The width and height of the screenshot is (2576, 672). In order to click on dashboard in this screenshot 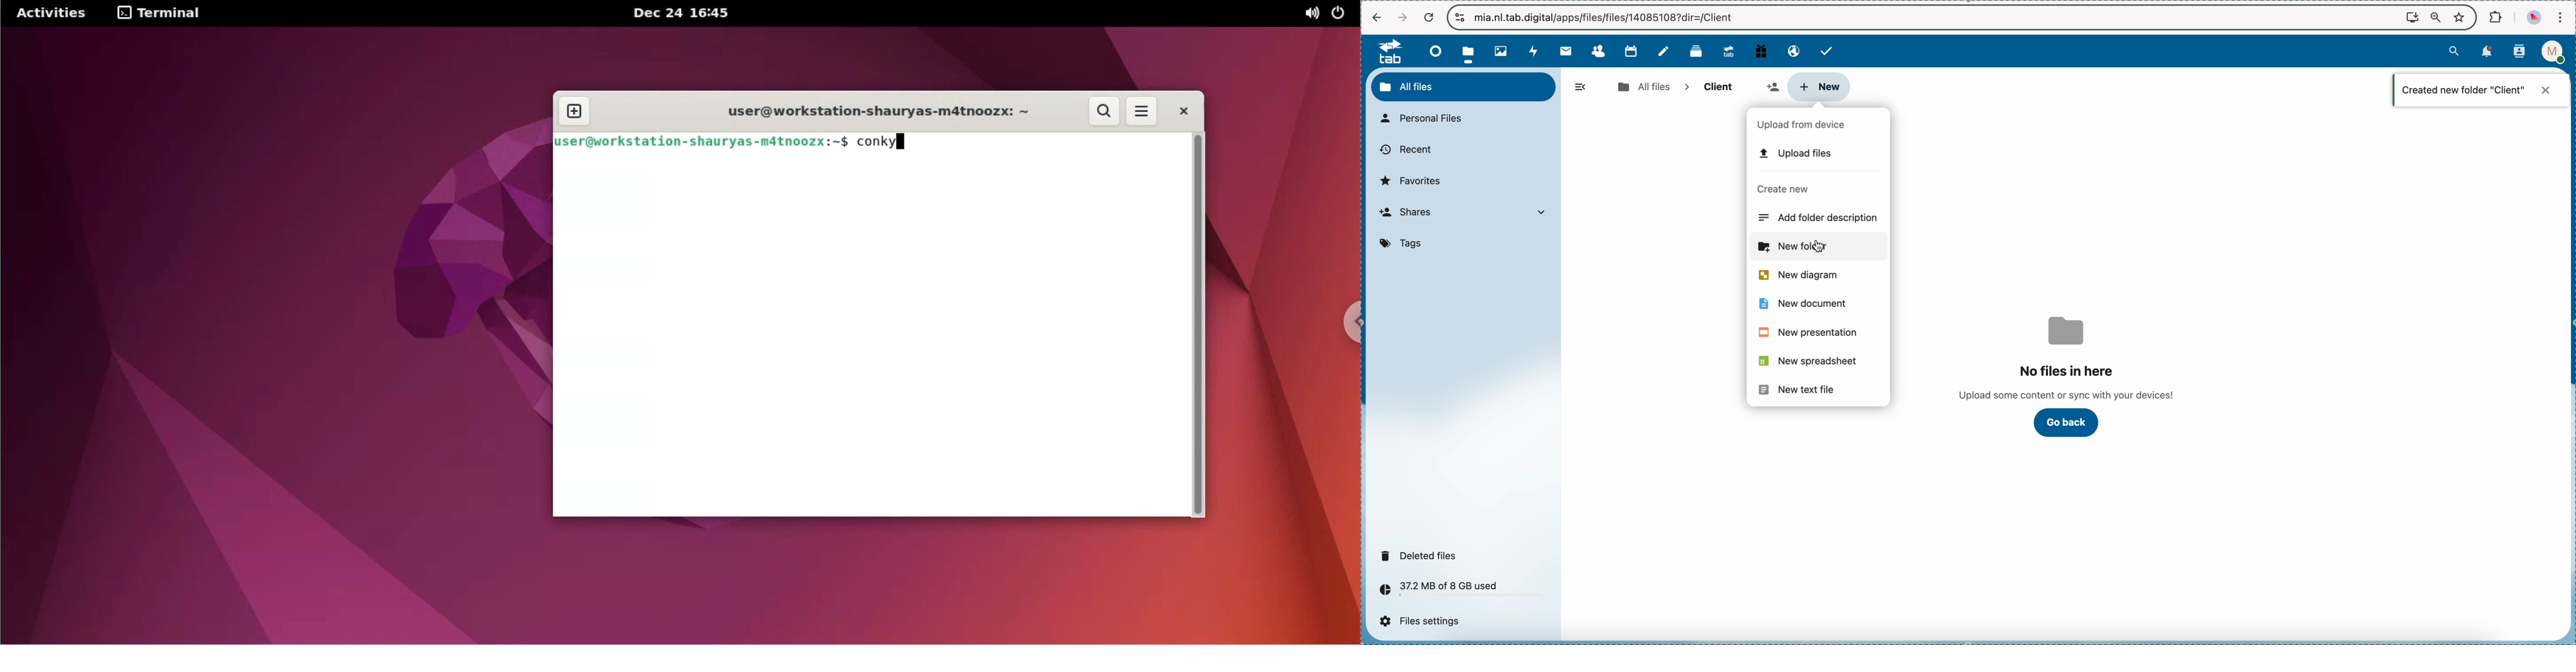, I will do `click(1433, 51)`.